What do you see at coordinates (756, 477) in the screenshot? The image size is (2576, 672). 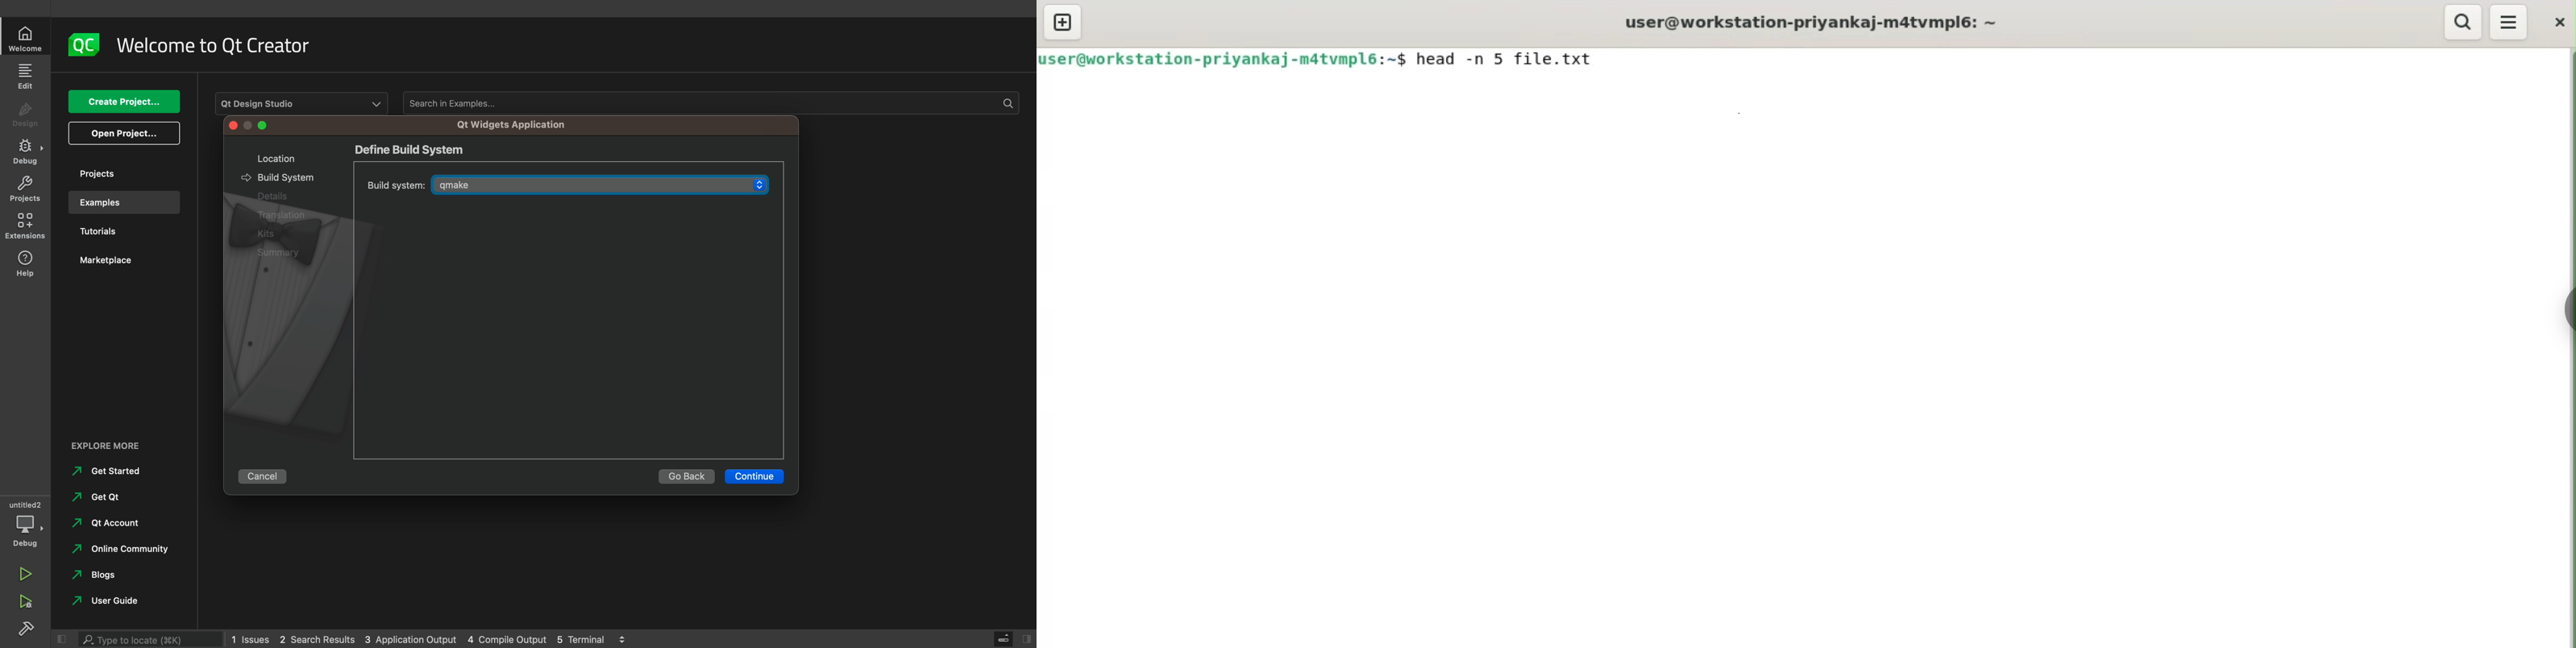 I see `continue` at bounding box center [756, 477].